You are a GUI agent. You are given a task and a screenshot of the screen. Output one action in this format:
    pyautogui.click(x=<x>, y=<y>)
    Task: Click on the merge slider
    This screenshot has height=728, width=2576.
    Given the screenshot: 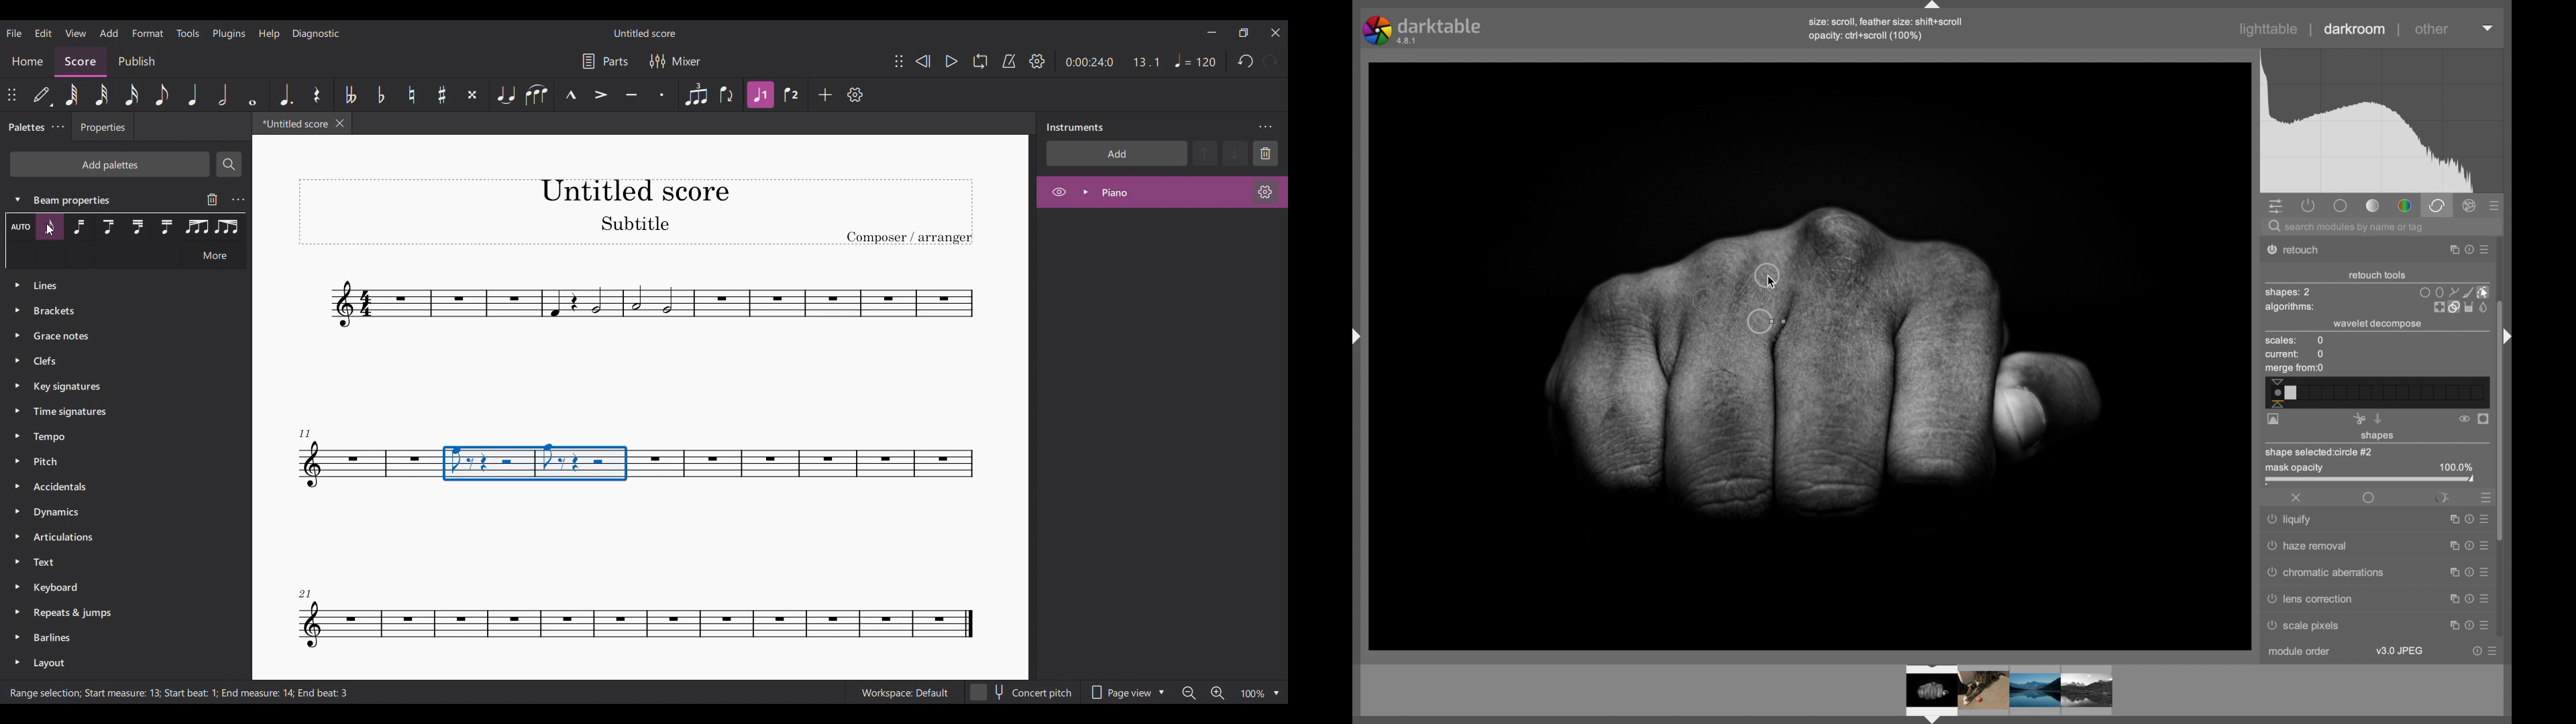 What is the action you would take?
    pyautogui.click(x=2375, y=393)
    